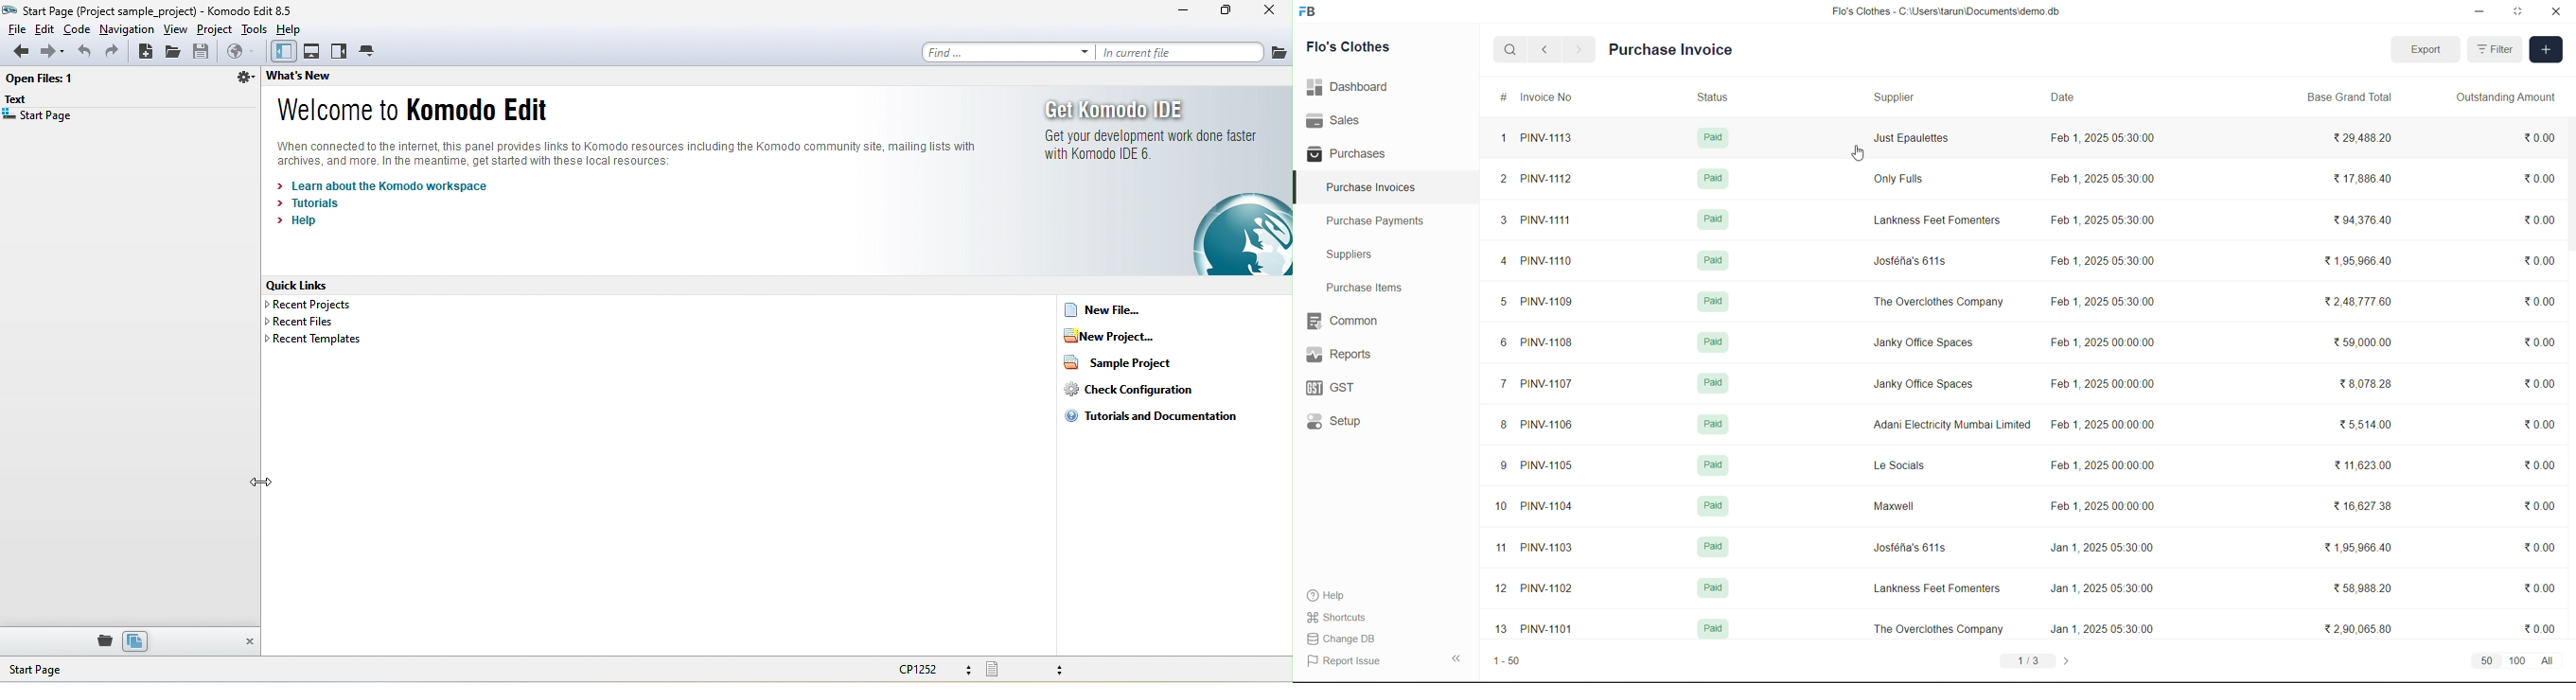  I want to click on Feb 1, 2025 00:00:00, so click(2110, 426).